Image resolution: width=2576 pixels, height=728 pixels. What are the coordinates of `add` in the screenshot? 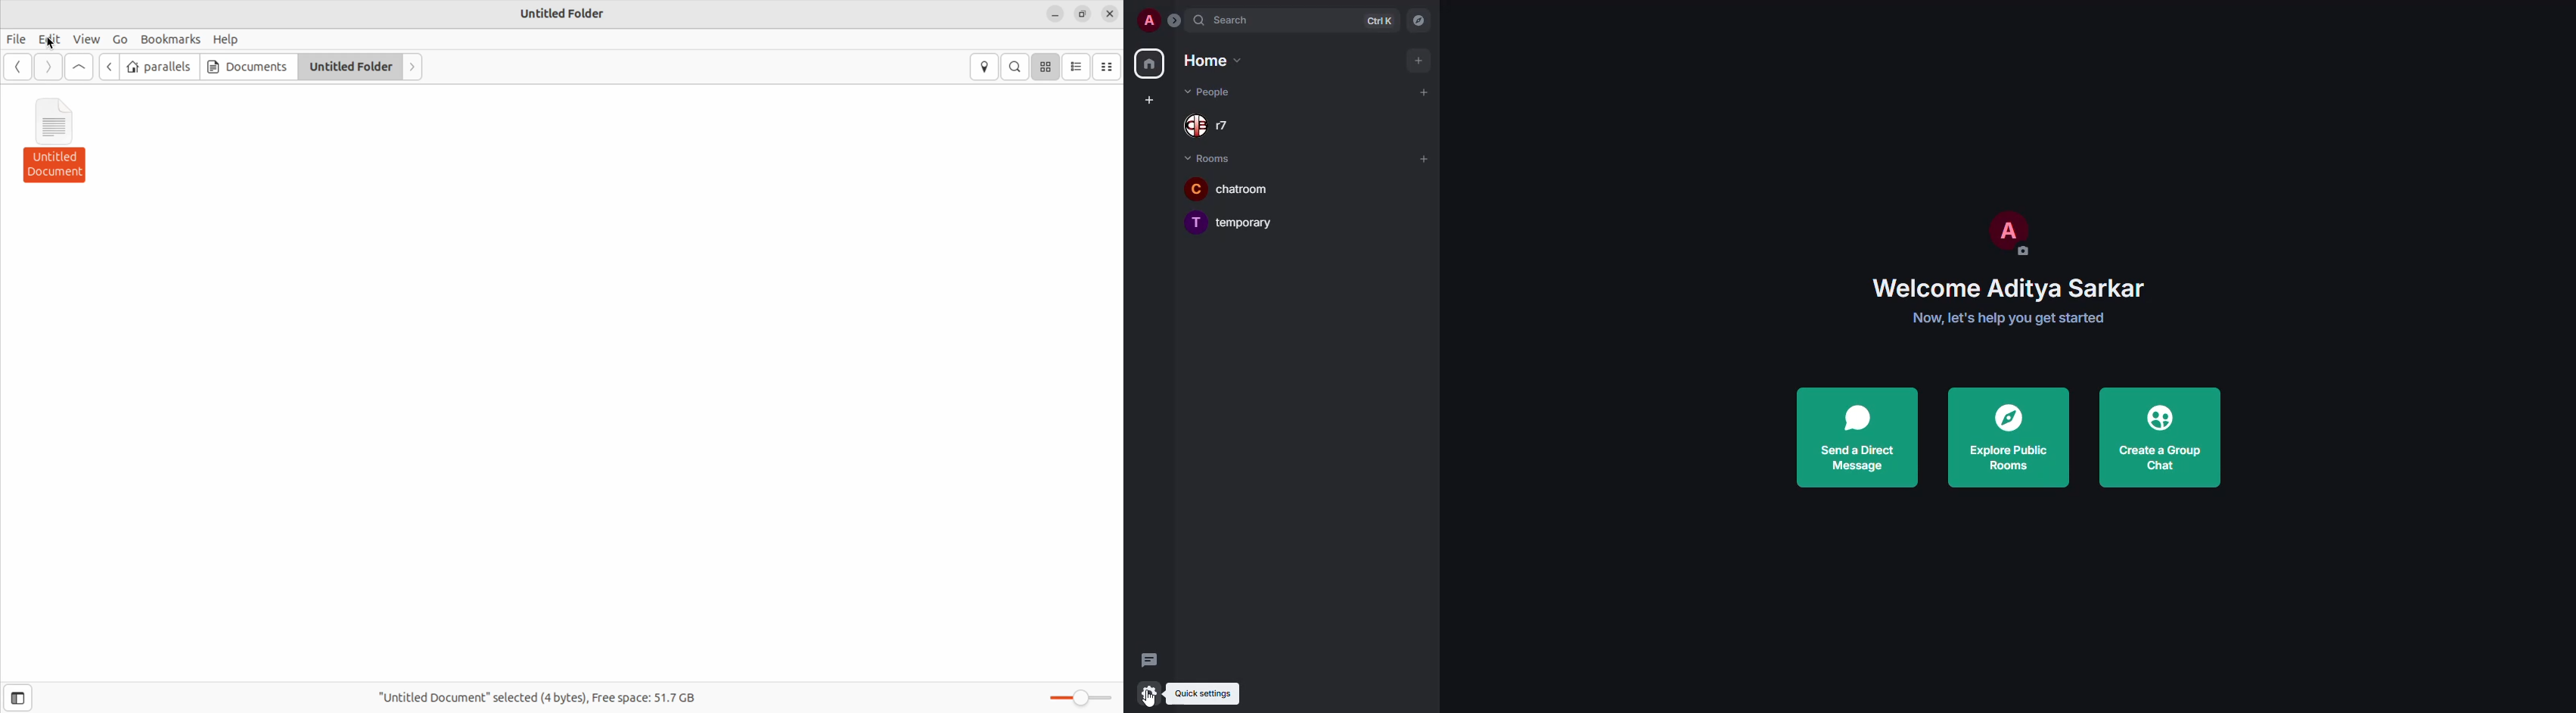 It's located at (1424, 91).